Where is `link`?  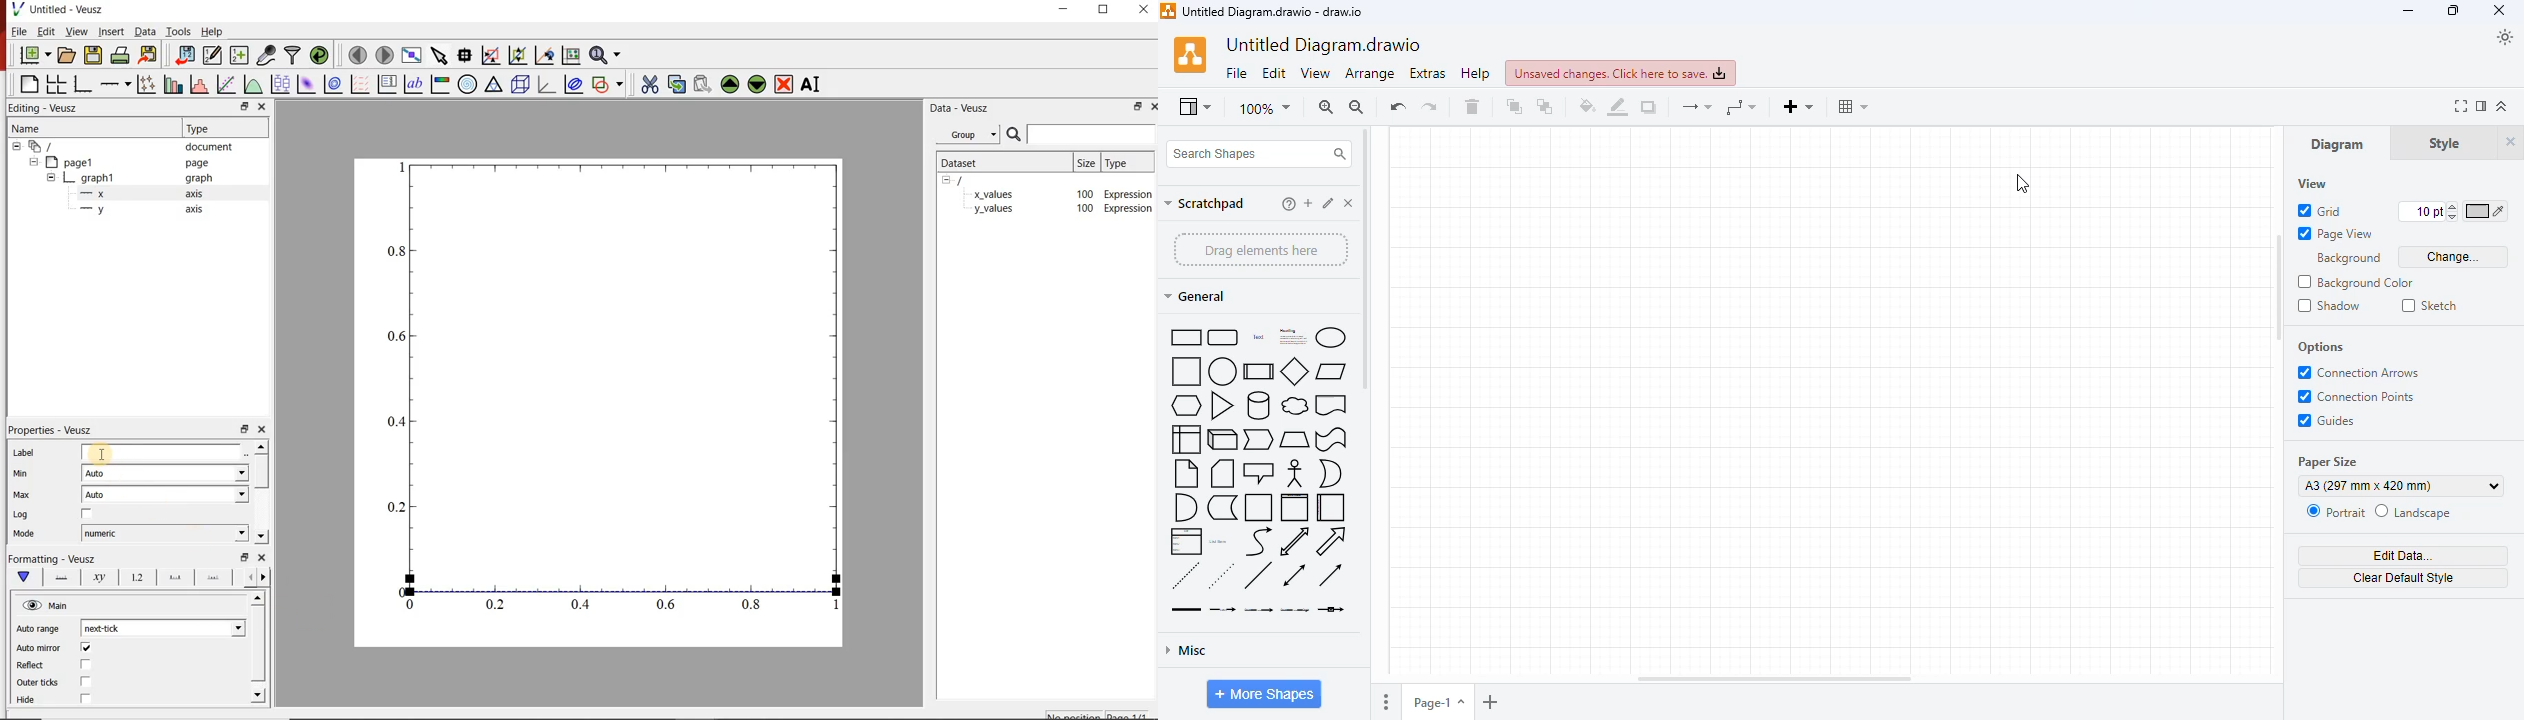
link is located at coordinates (1186, 609).